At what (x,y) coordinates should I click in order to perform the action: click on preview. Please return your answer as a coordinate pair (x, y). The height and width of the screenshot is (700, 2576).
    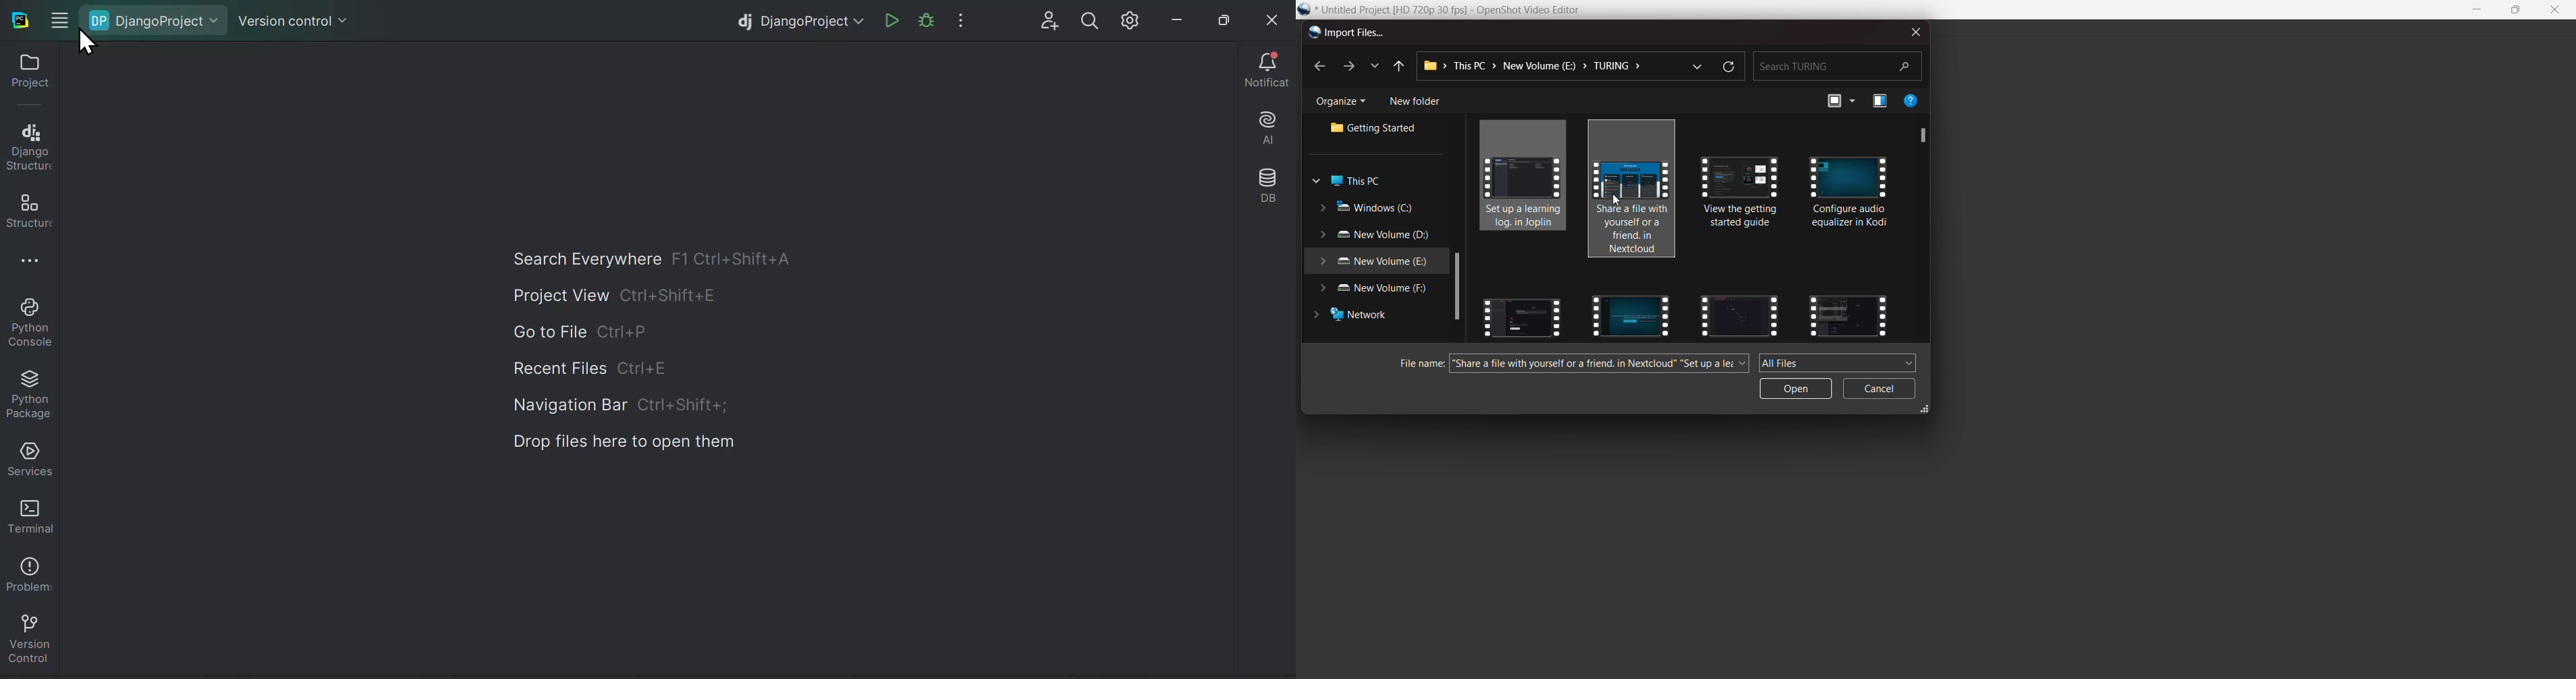
    Looking at the image, I should click on (1880, 102).